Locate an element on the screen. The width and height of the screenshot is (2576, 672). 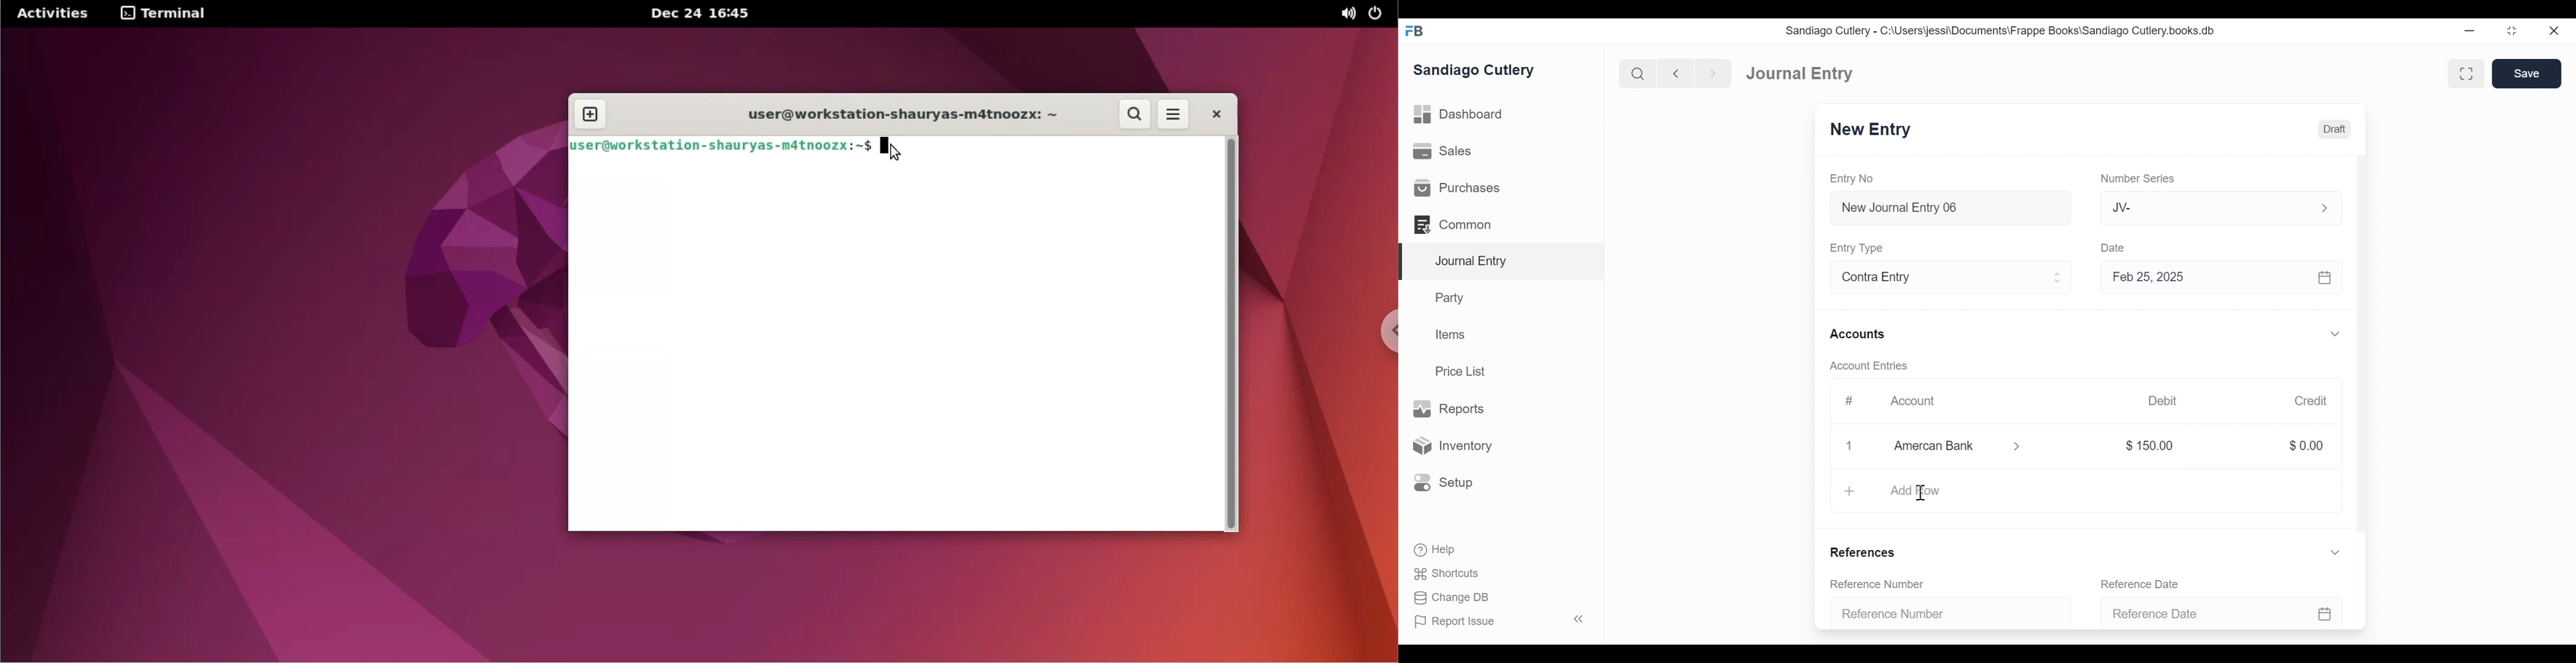
Account is located at coordinates (1921, 405).